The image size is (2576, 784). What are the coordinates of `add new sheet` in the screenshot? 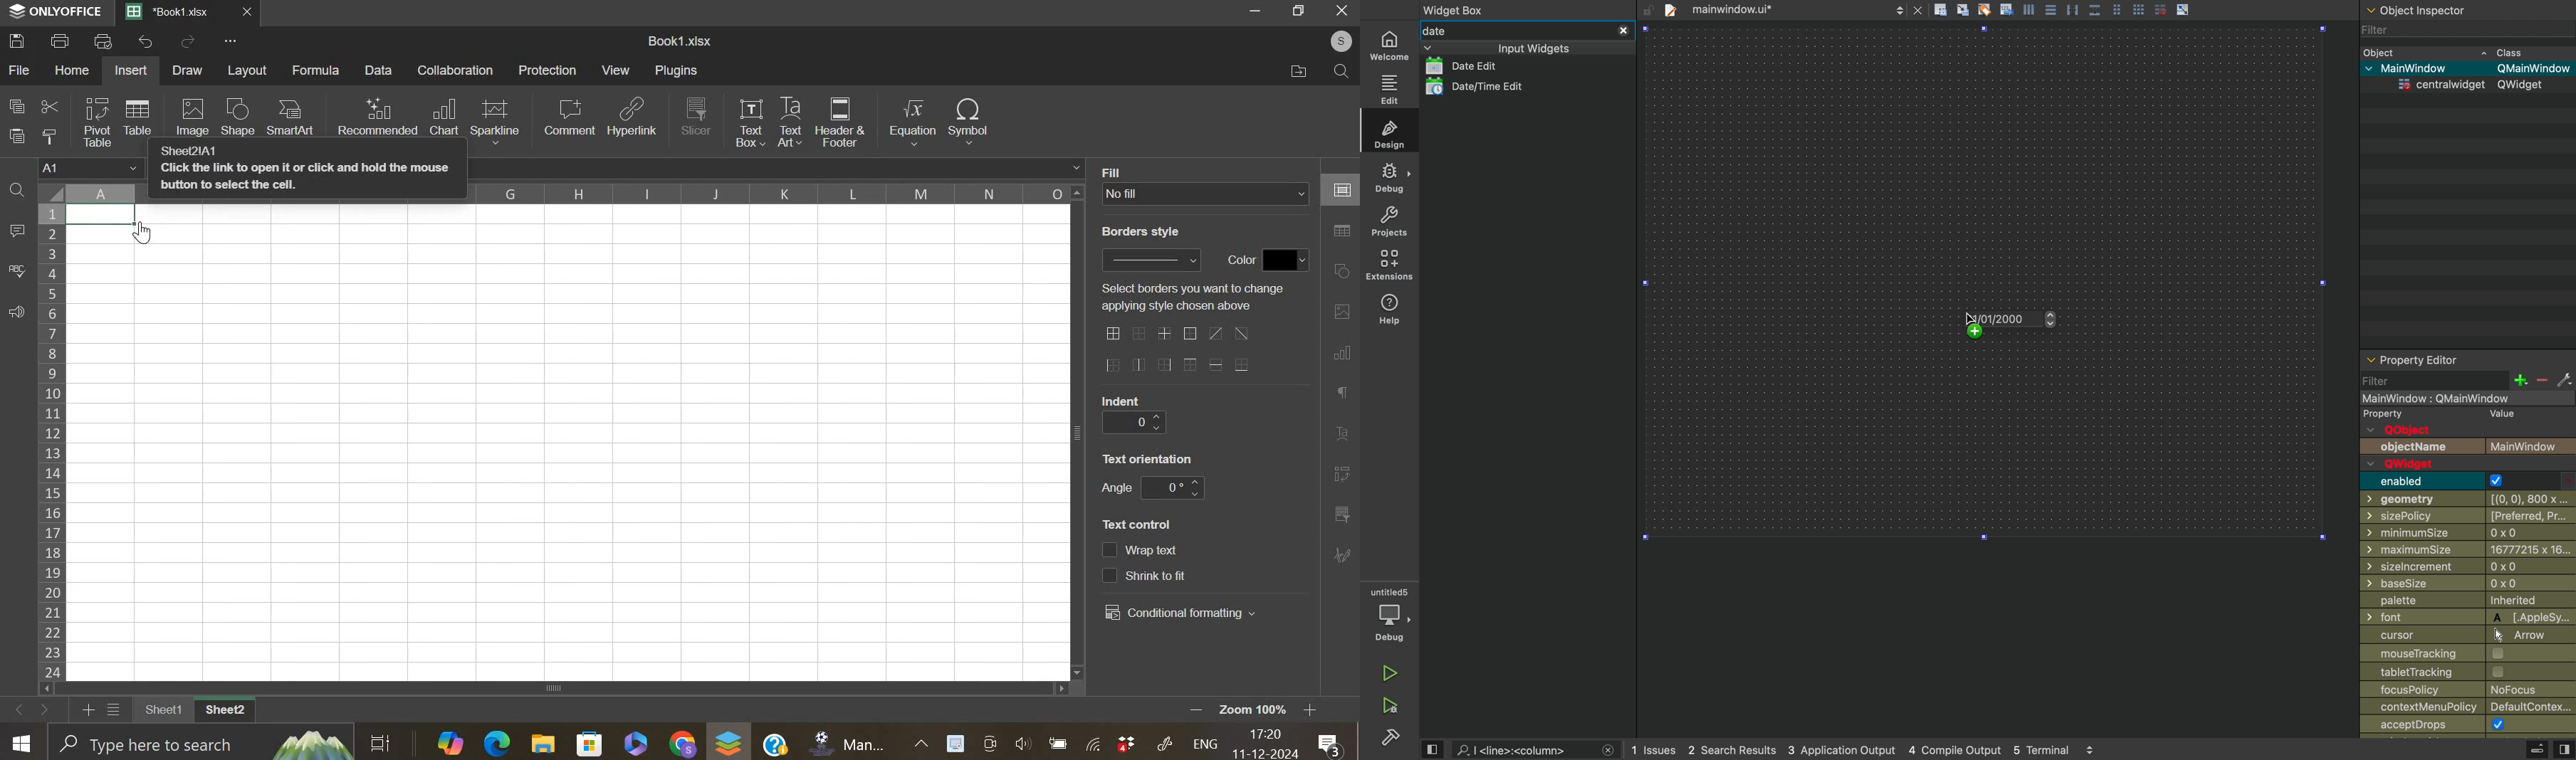 It's located at (87, 708).